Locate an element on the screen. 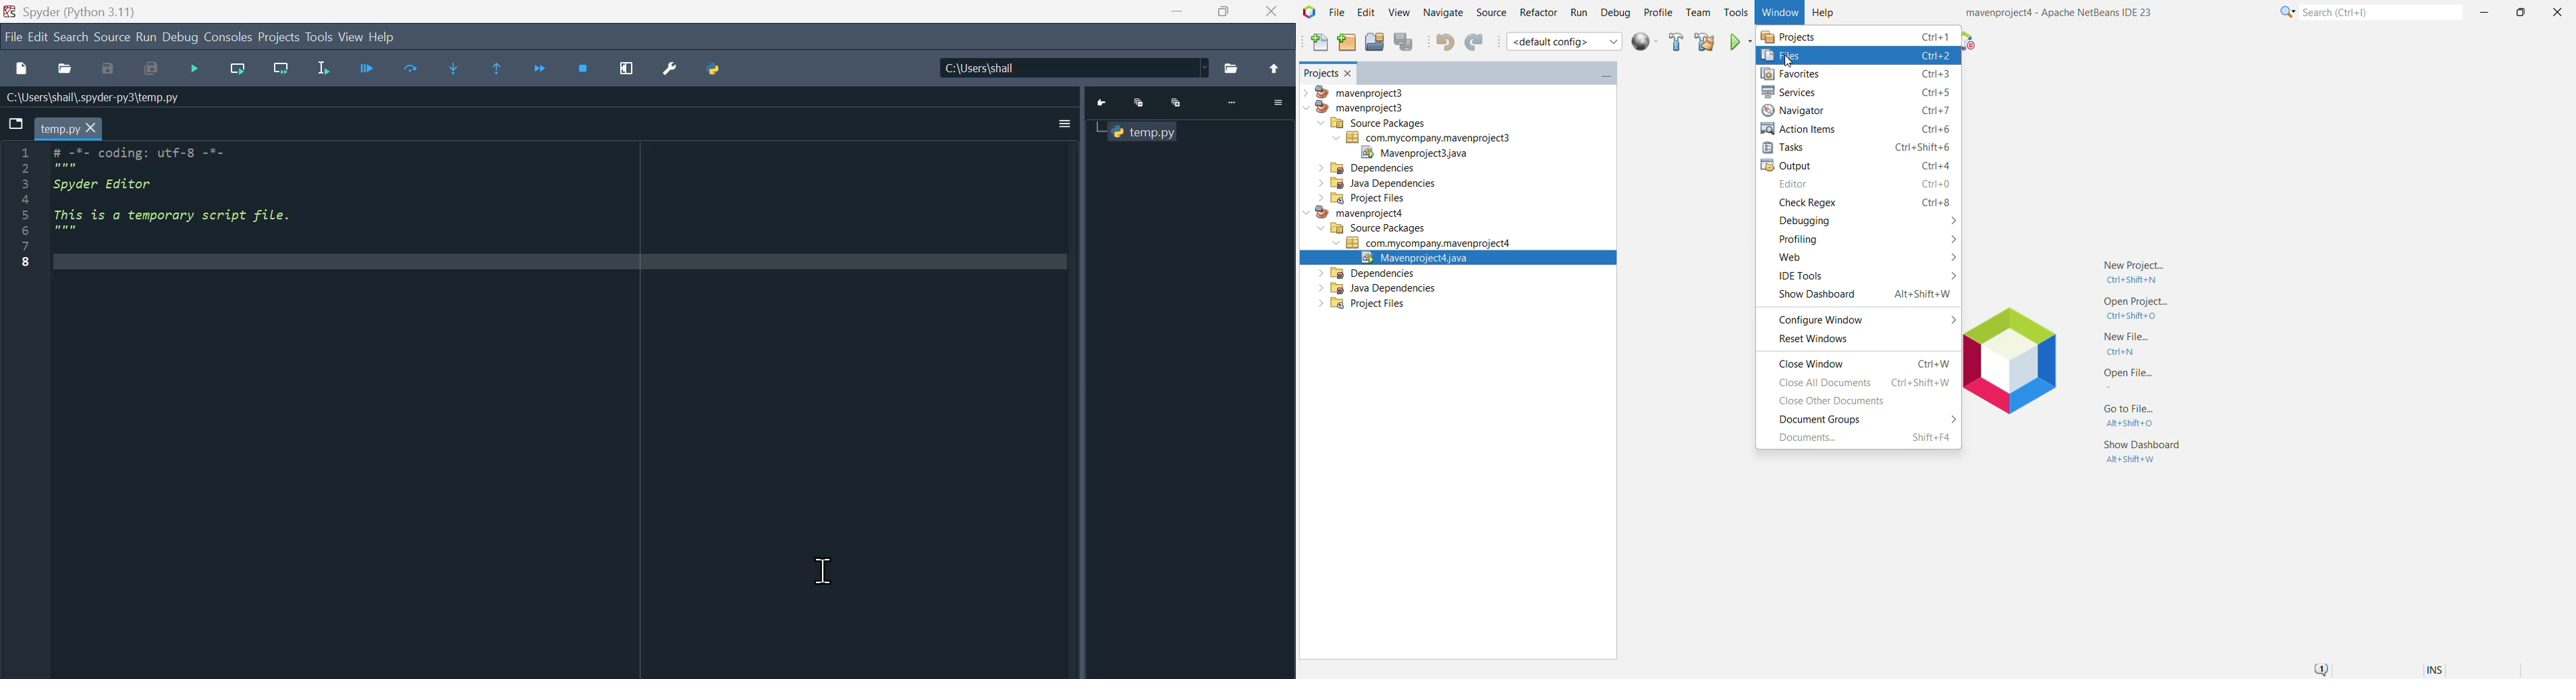  Projects is located at coordinates (279, 35).